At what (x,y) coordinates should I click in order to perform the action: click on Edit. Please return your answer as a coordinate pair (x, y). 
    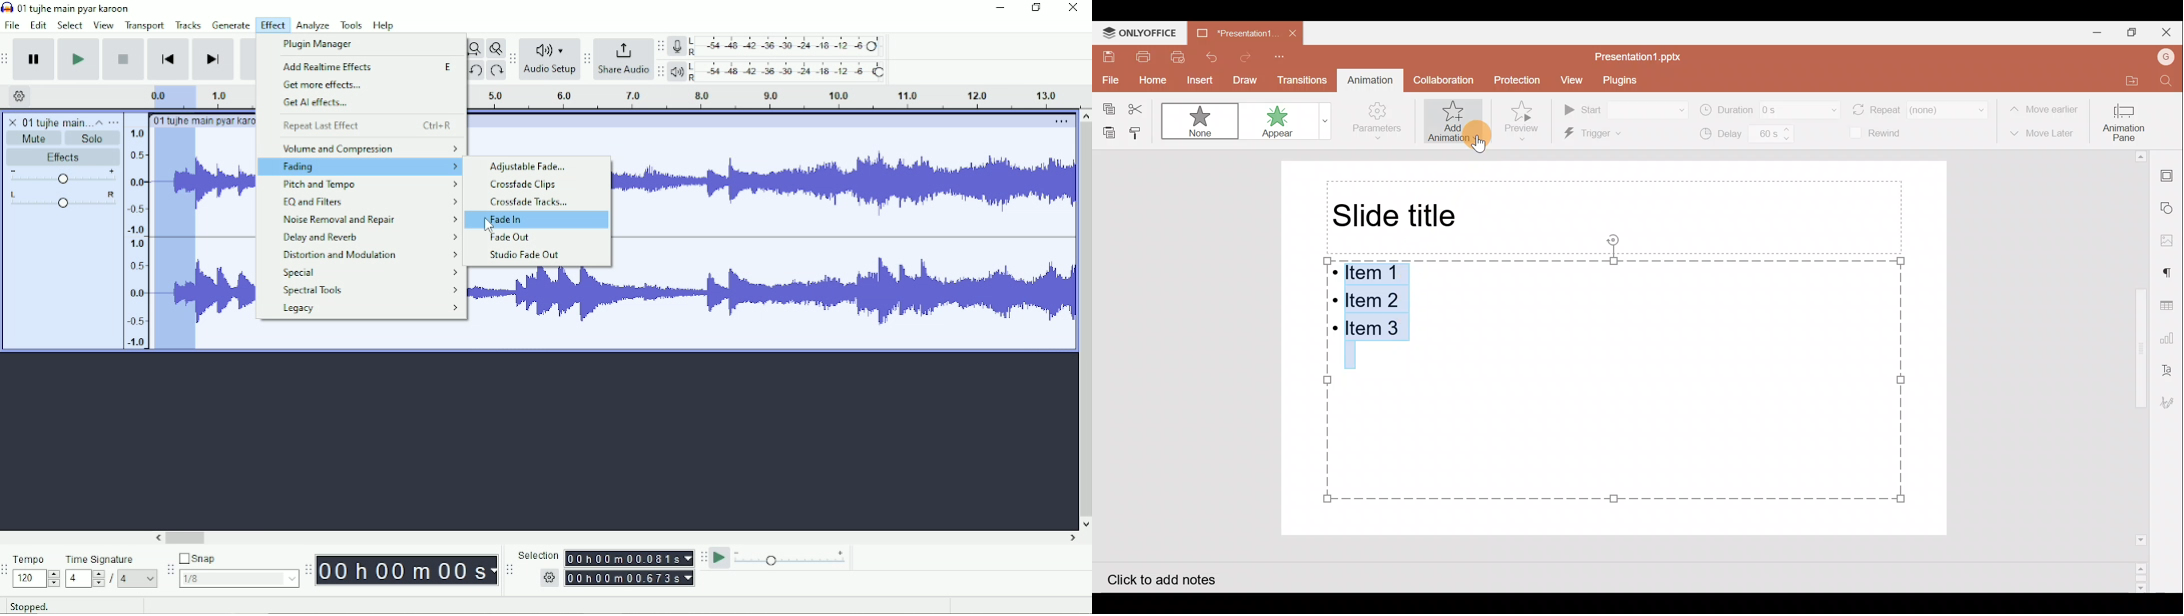
    Looking at the image, I should click on (39, 25).